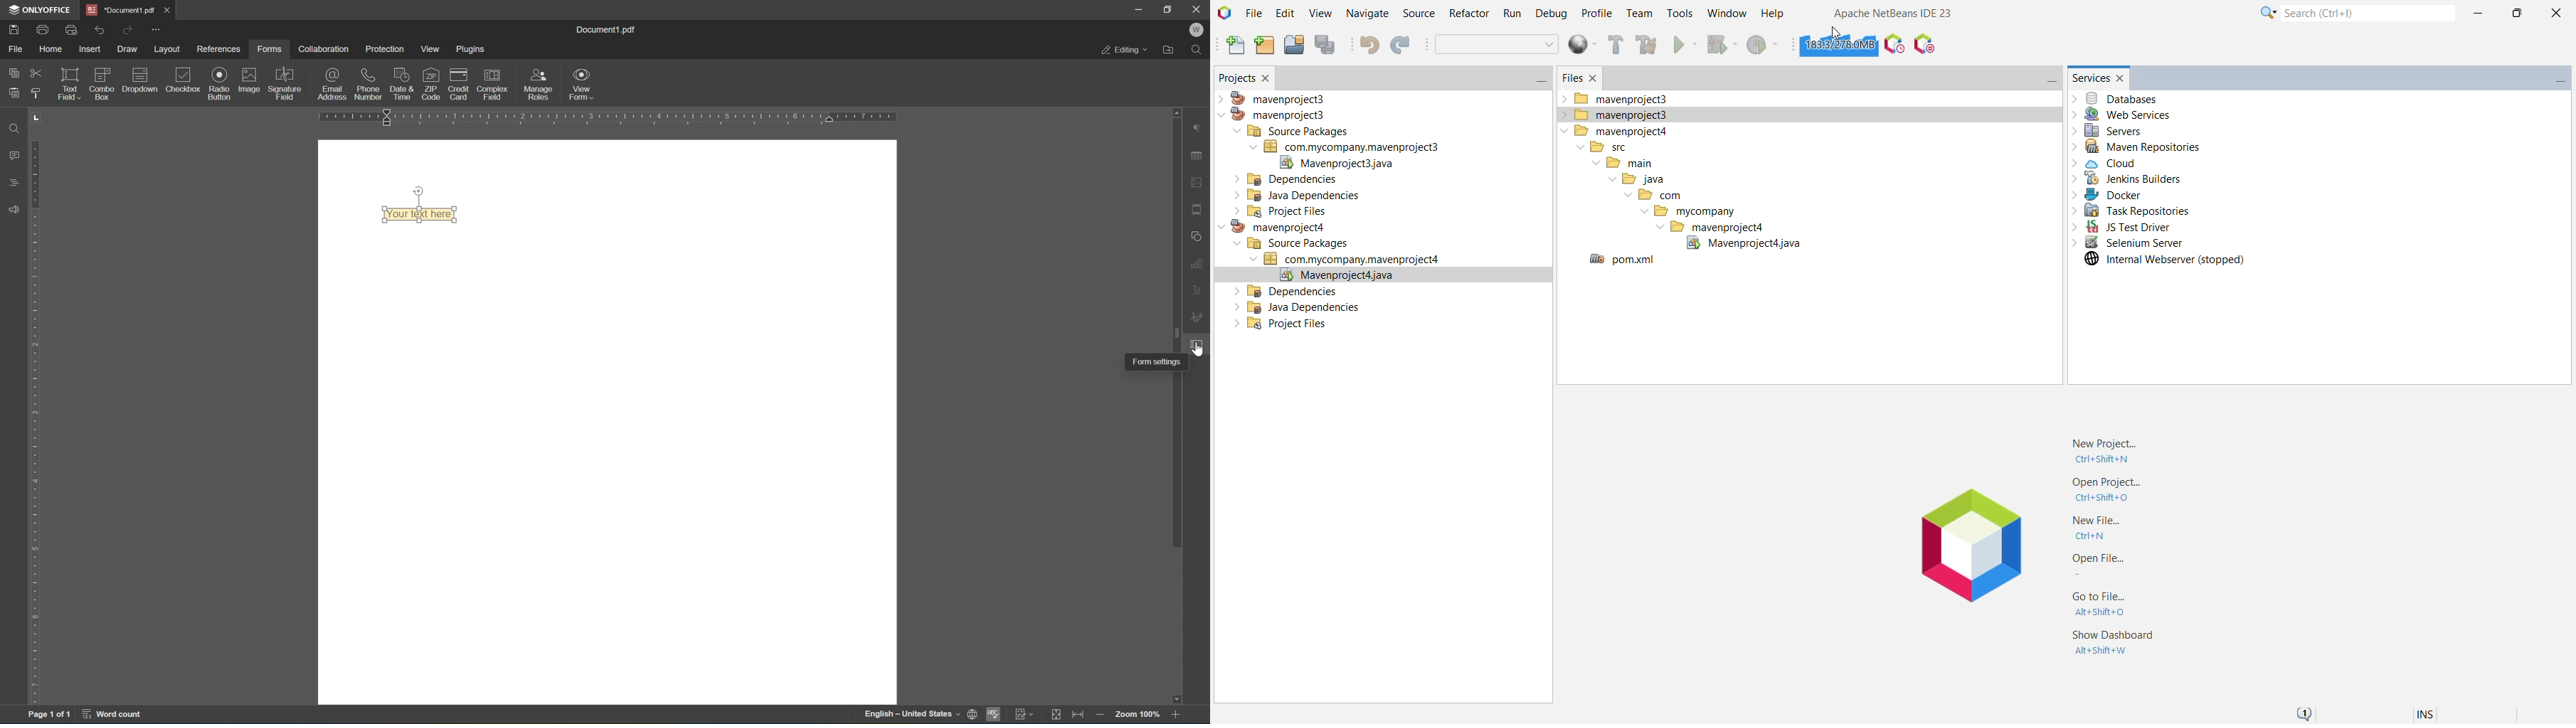  Describe the element at coordinates (1726, 11) in the screenshot. I see `Window` at that location.